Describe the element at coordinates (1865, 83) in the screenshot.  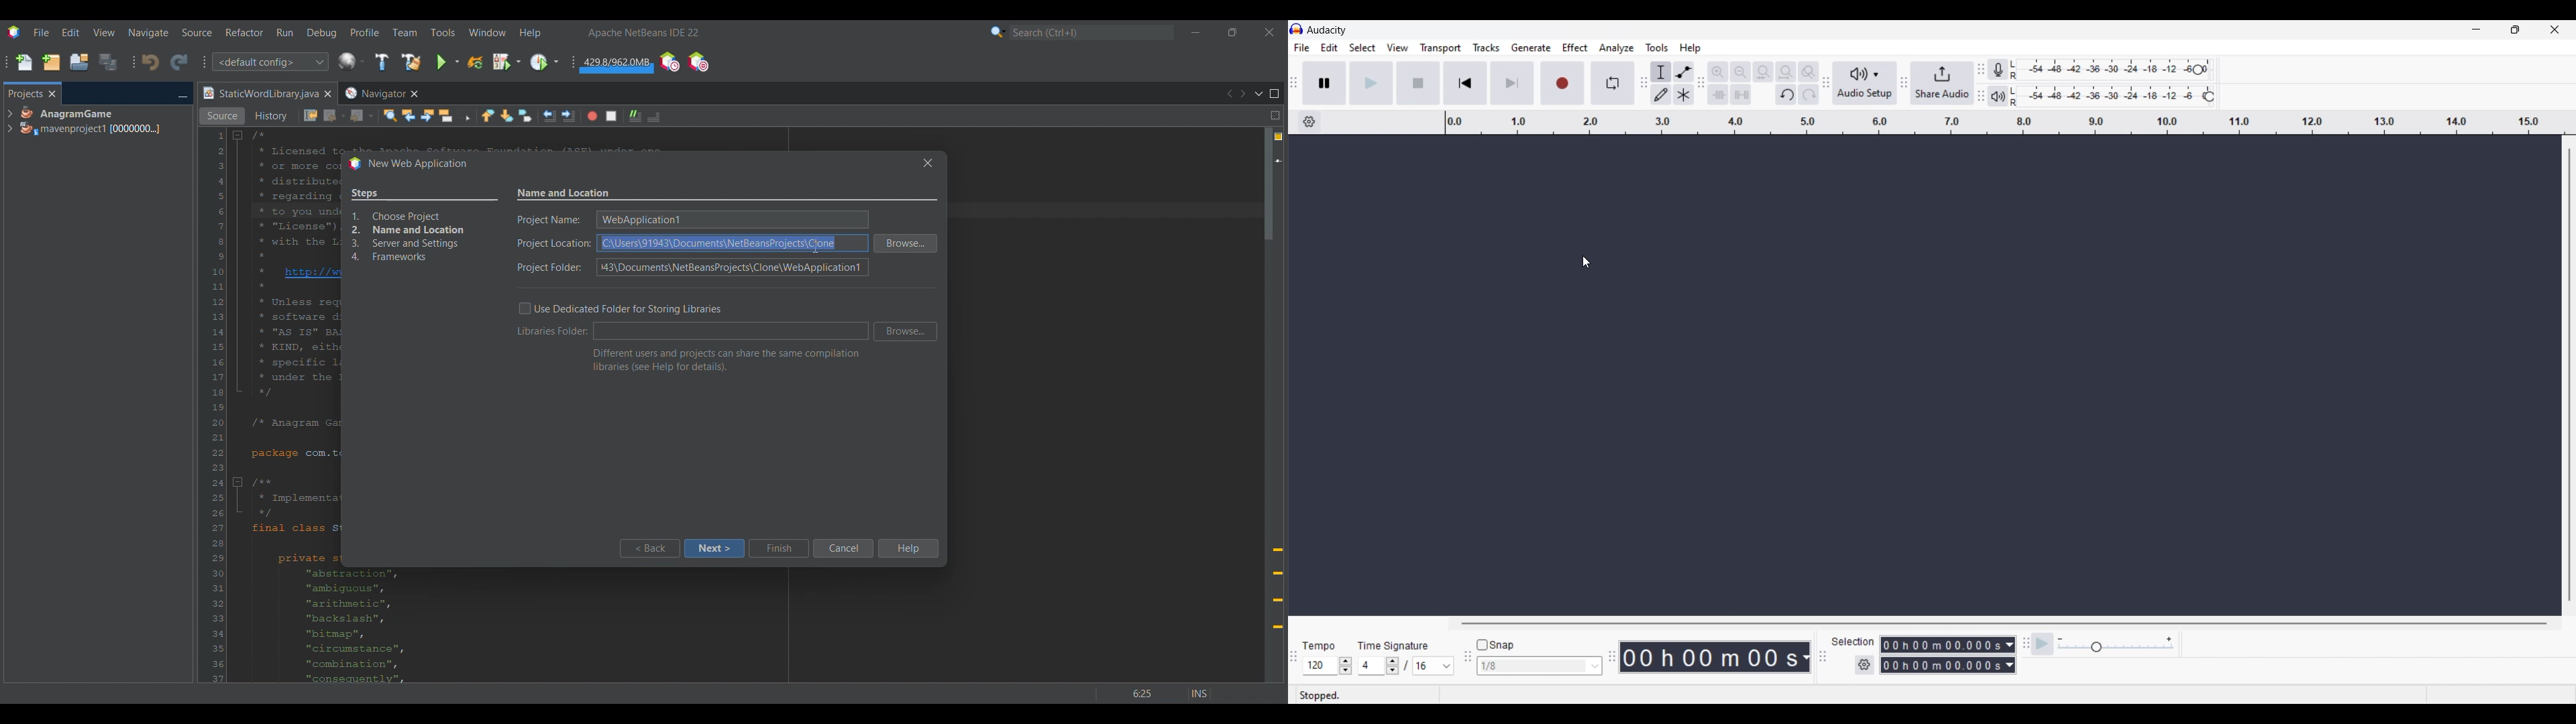
I see `Audio setup` at that location.